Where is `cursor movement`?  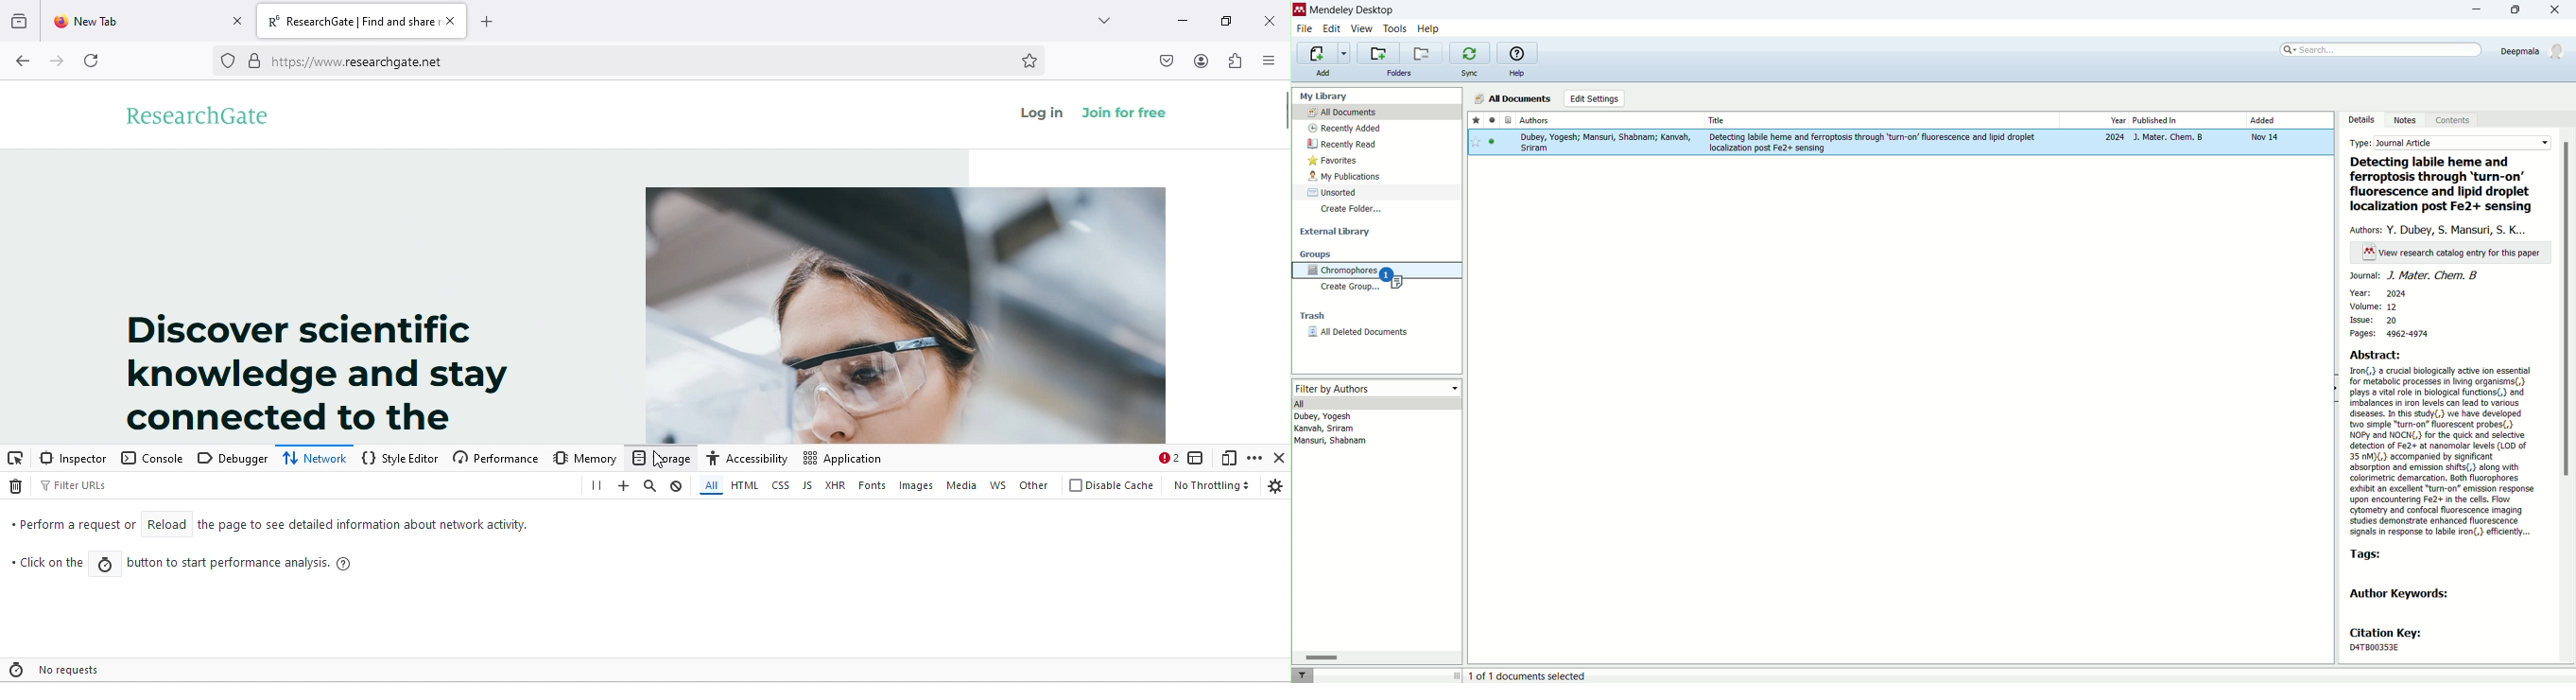
cursor movement is located at coordinates (660, 460).